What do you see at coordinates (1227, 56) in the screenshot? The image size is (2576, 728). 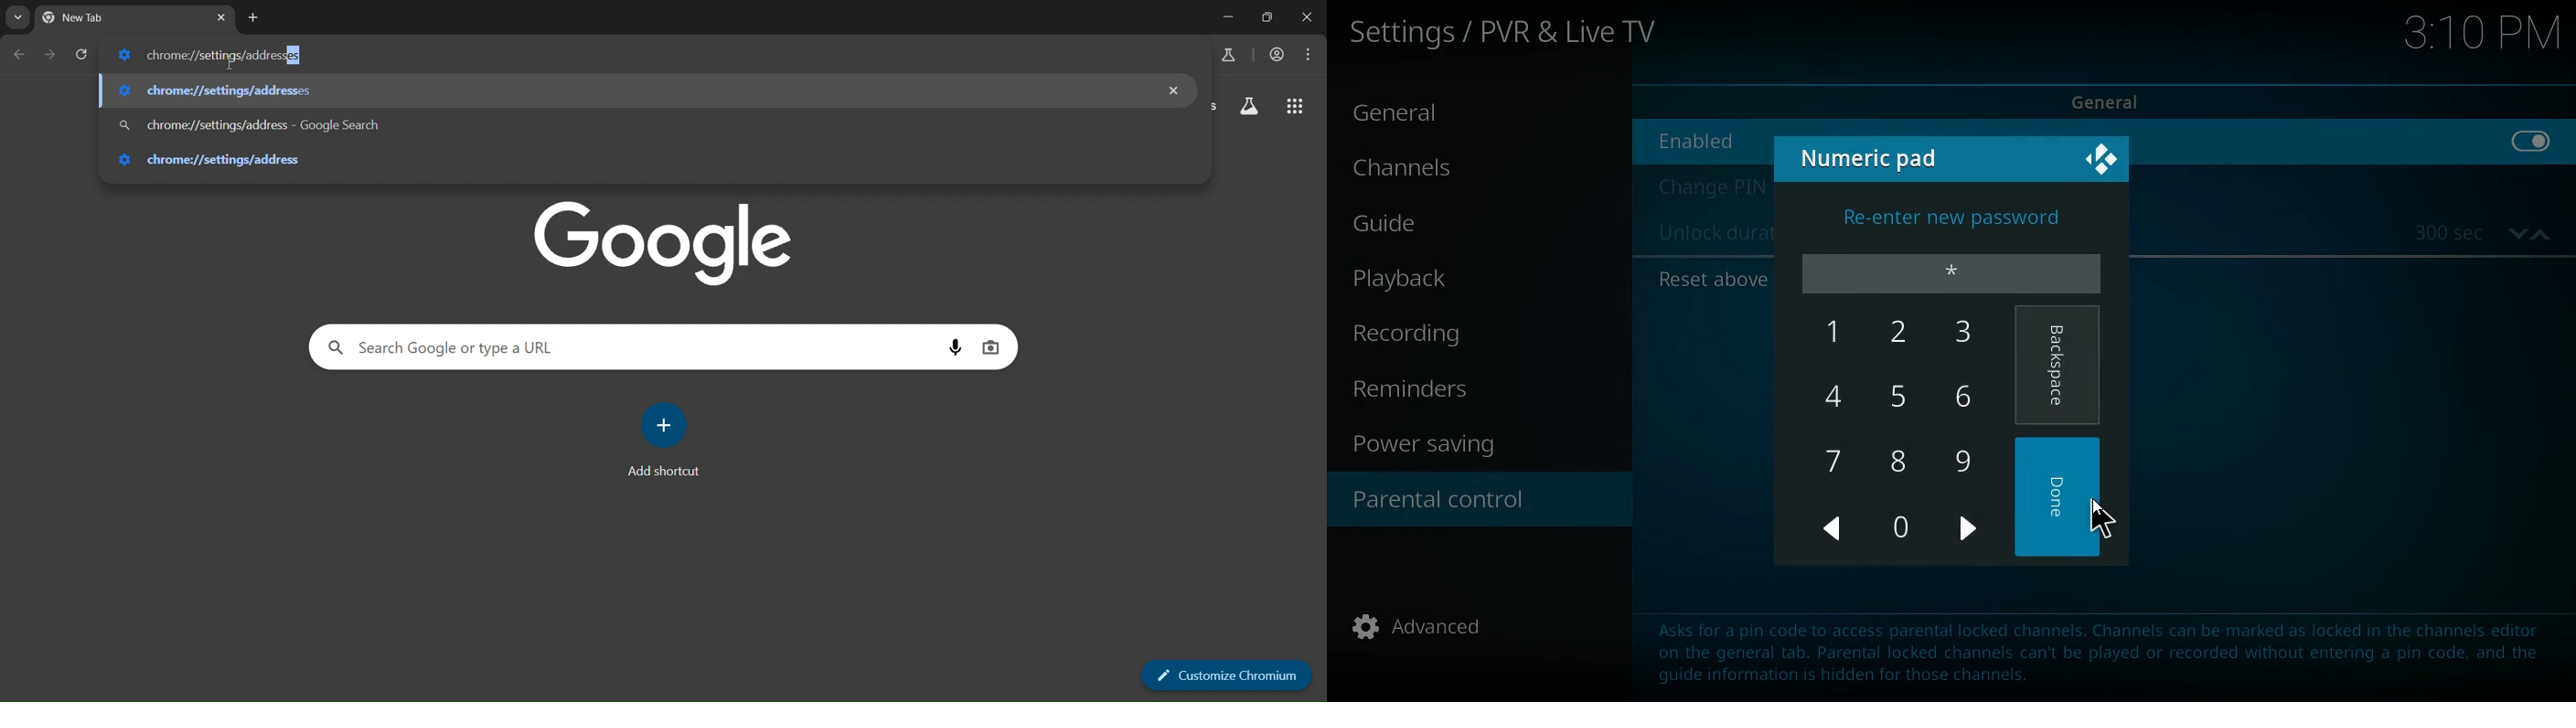 I see `search panel` at bounding box center [1227, 56].